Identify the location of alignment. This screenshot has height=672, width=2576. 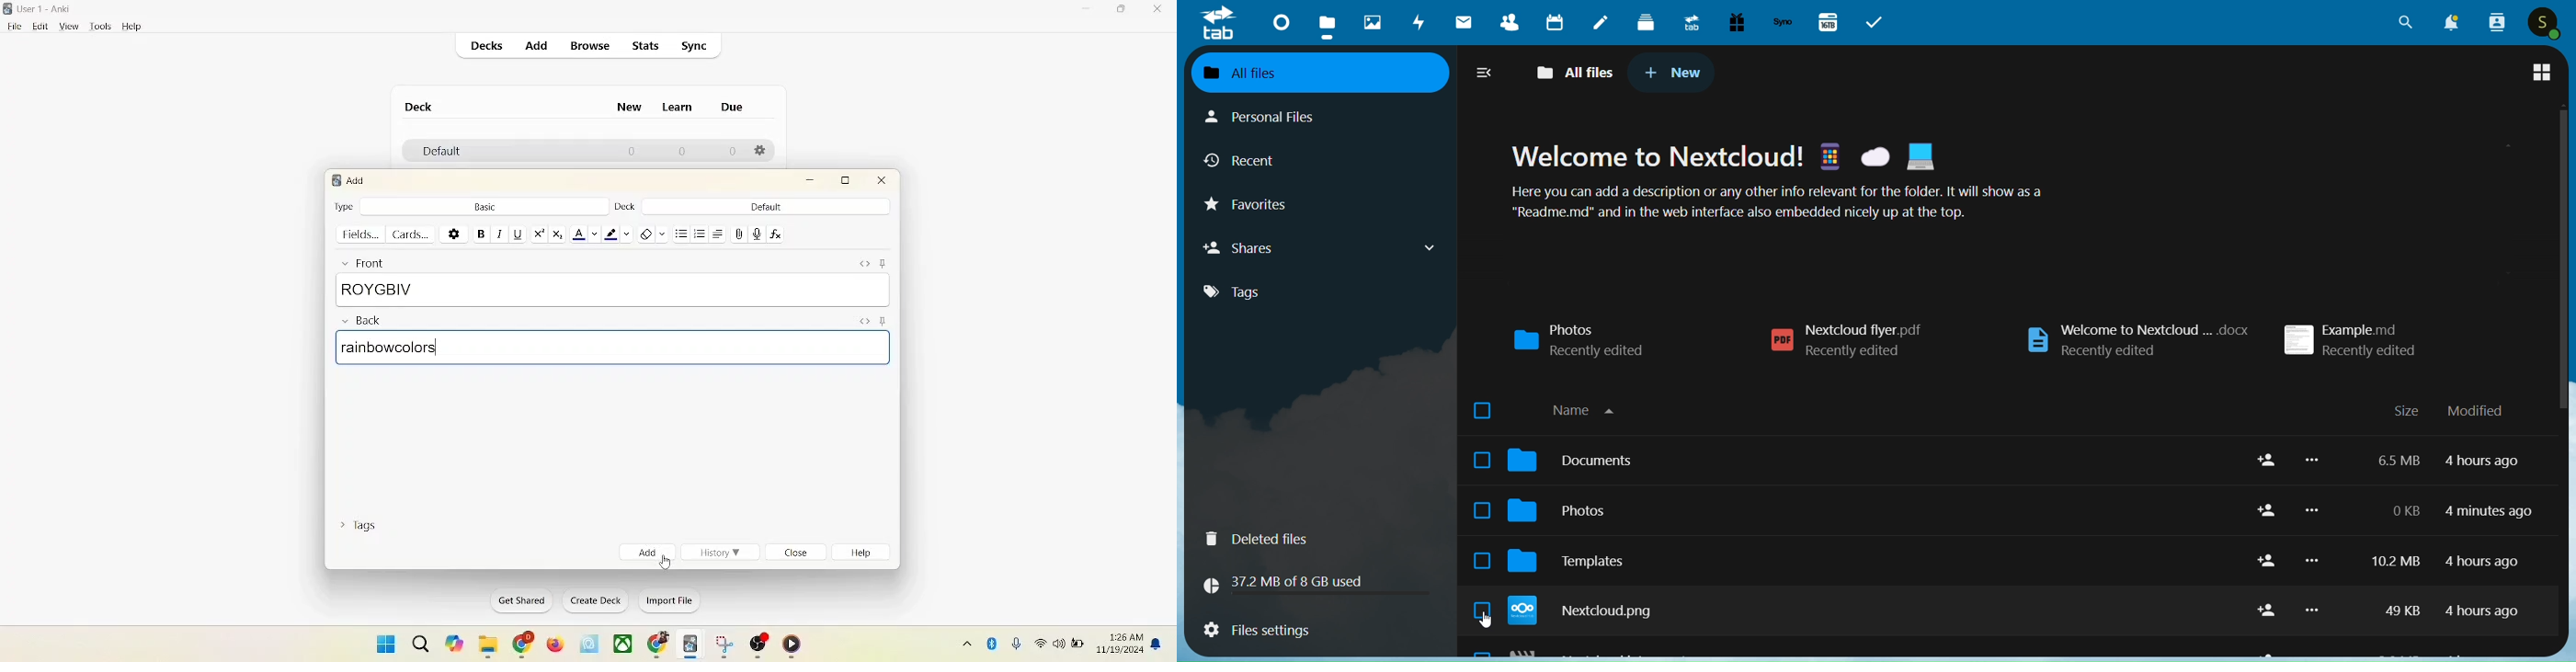
(720, 234).